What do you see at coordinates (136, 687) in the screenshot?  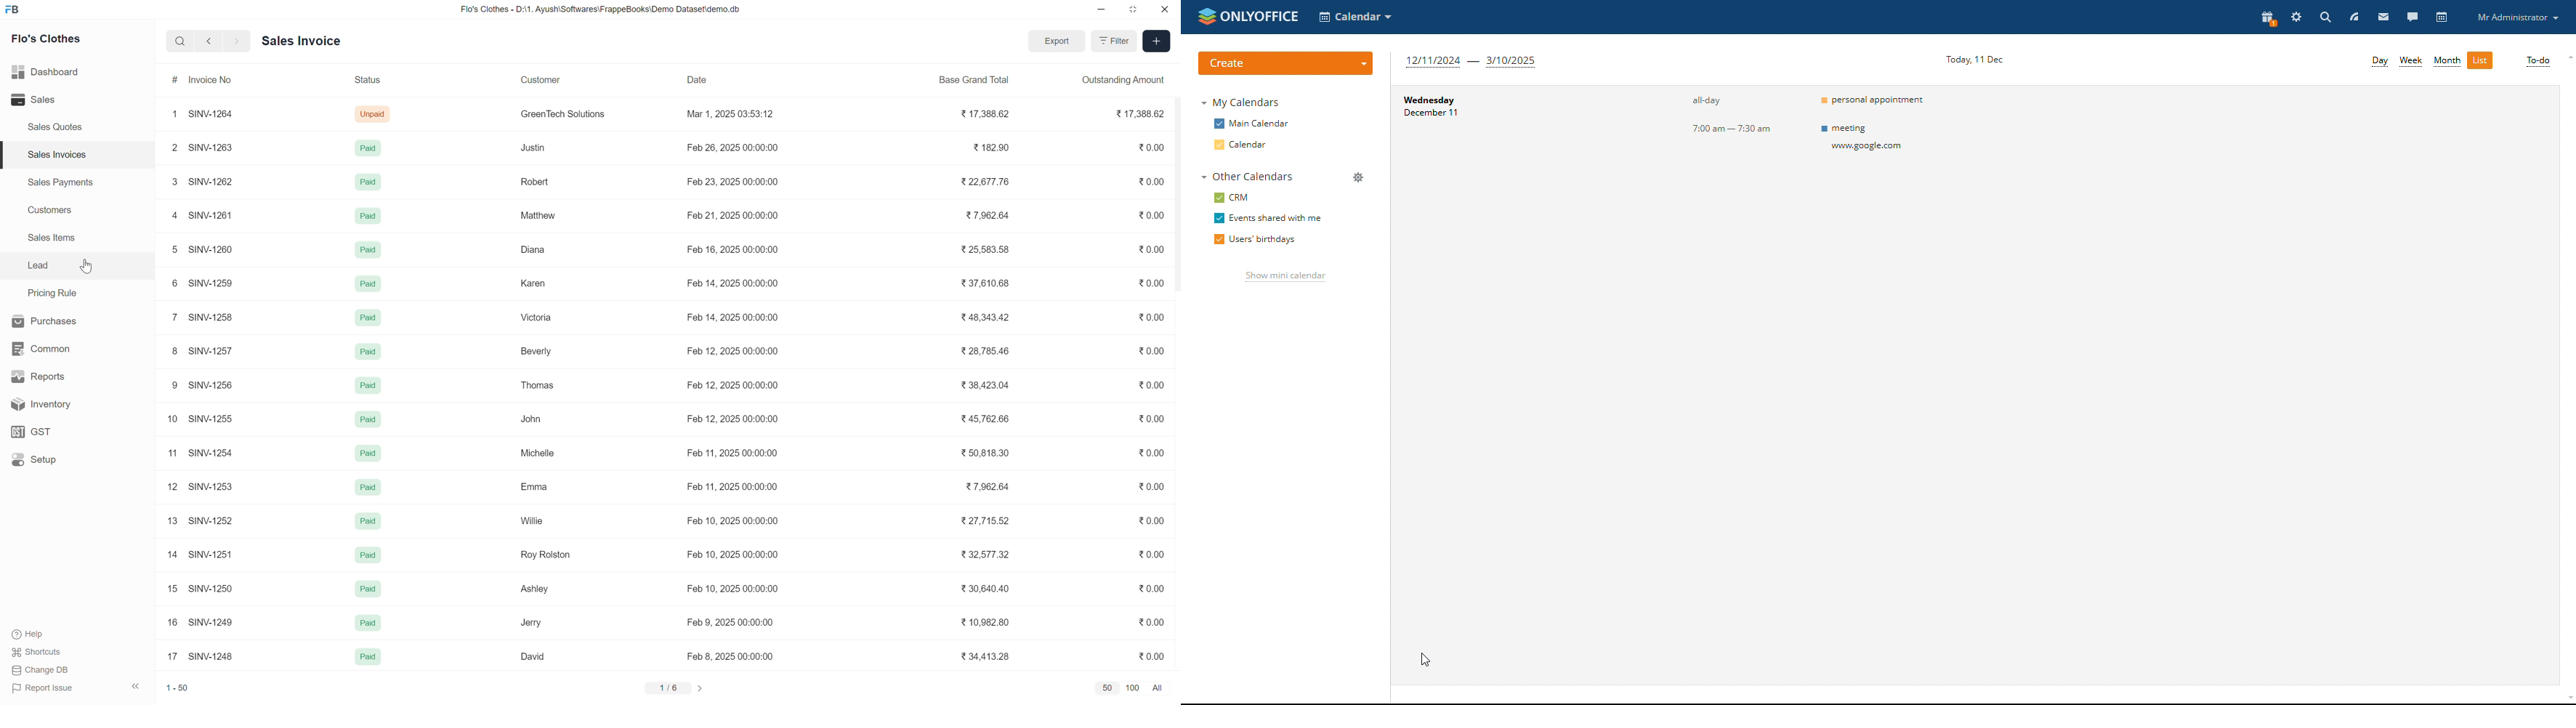 I see `Hide sidebar` at bounding box center [136, 687].